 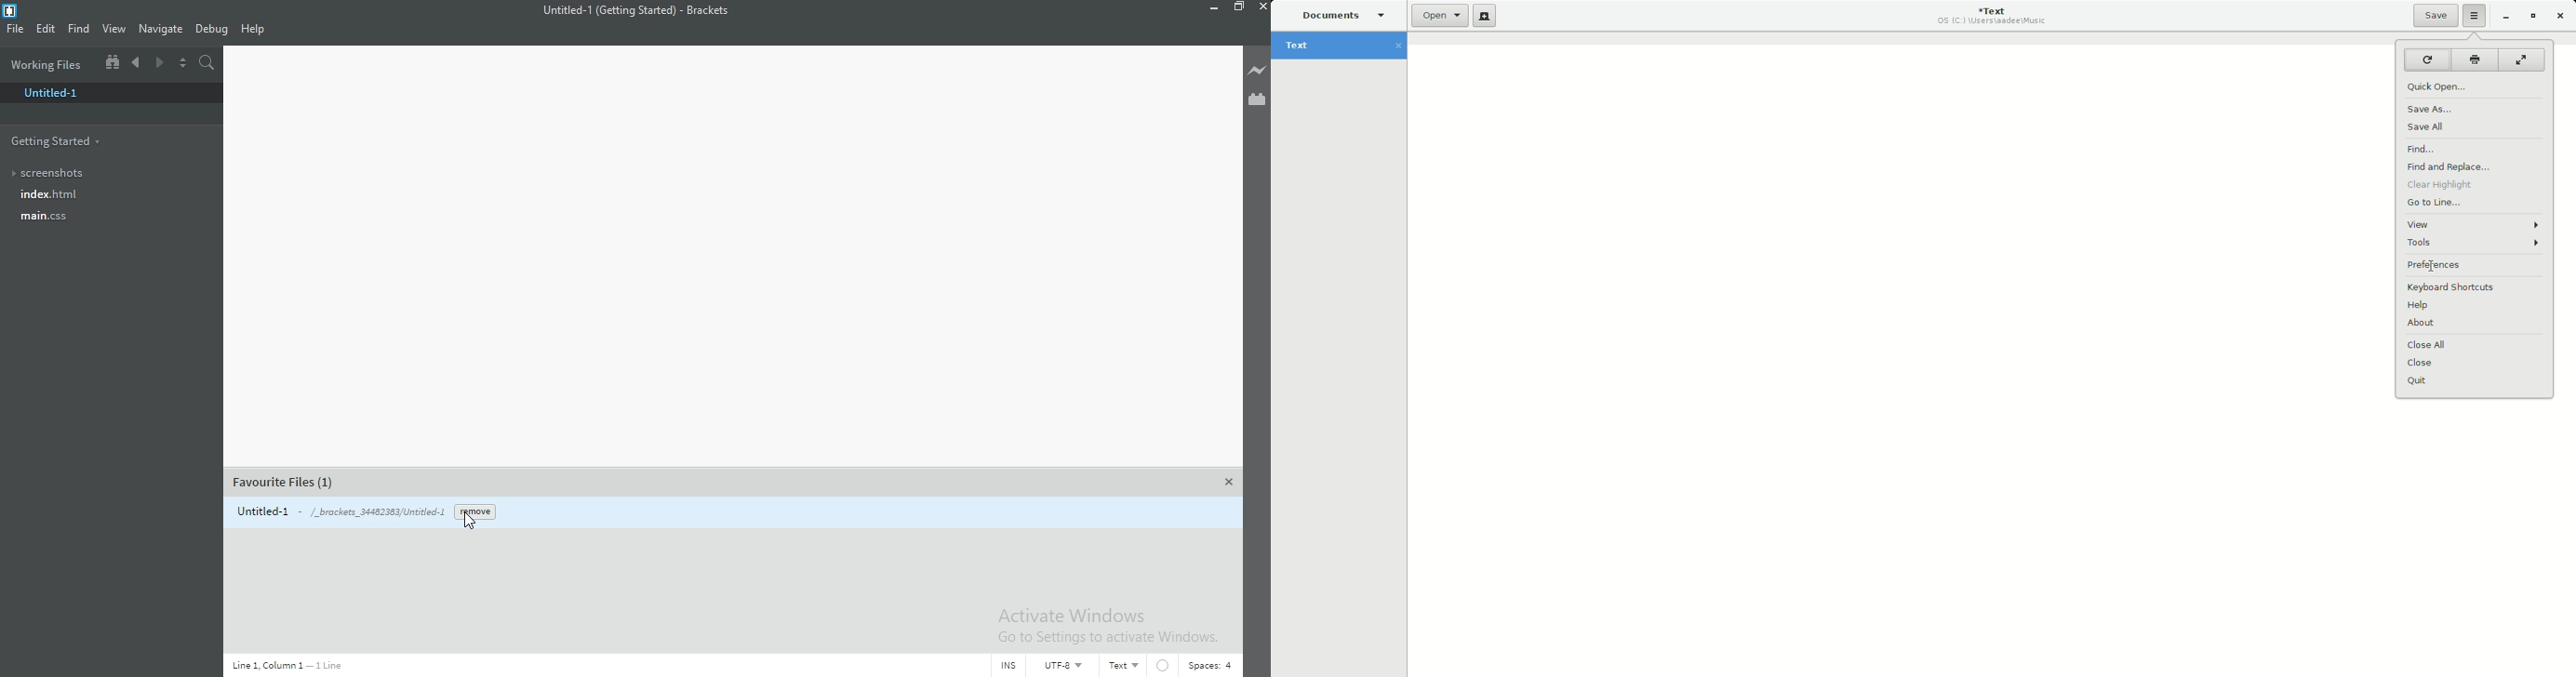 I want to click on Restore, so click(x=1242, y=9).